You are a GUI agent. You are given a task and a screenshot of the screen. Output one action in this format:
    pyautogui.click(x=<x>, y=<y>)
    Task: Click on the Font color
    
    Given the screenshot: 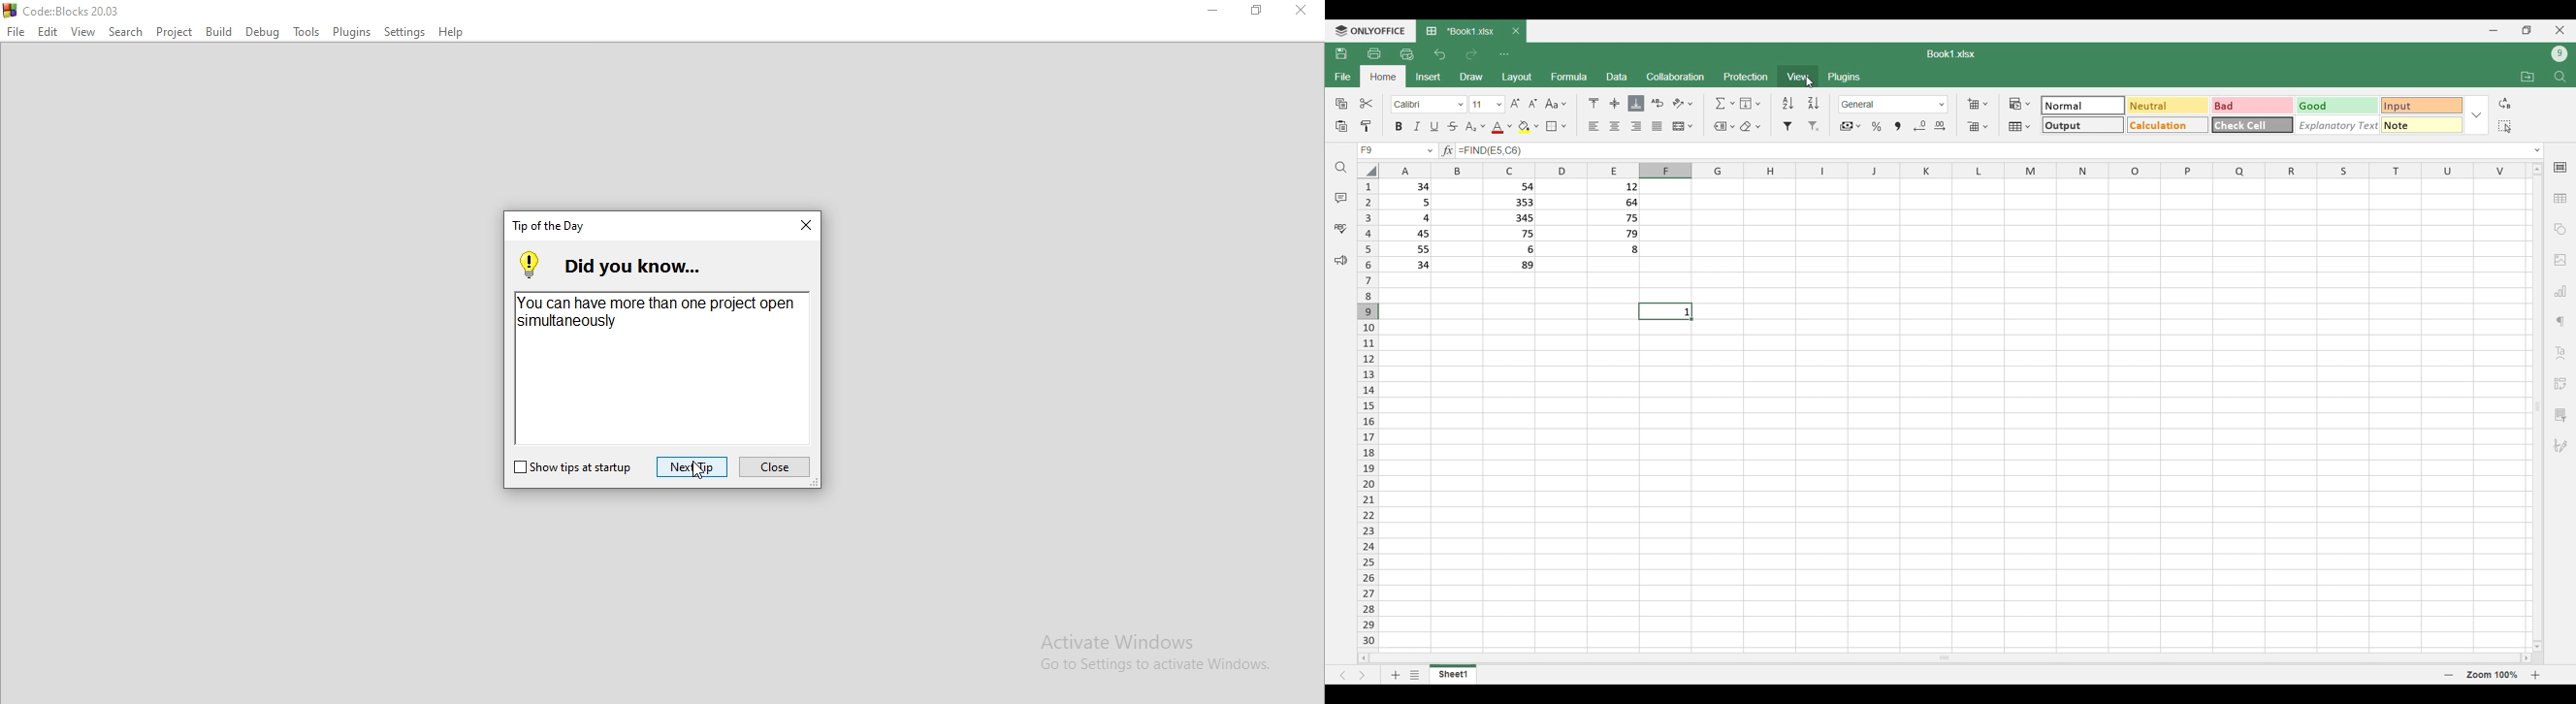 What is the action you would take?
    pyautogui.click(x=1502, y=127)
    